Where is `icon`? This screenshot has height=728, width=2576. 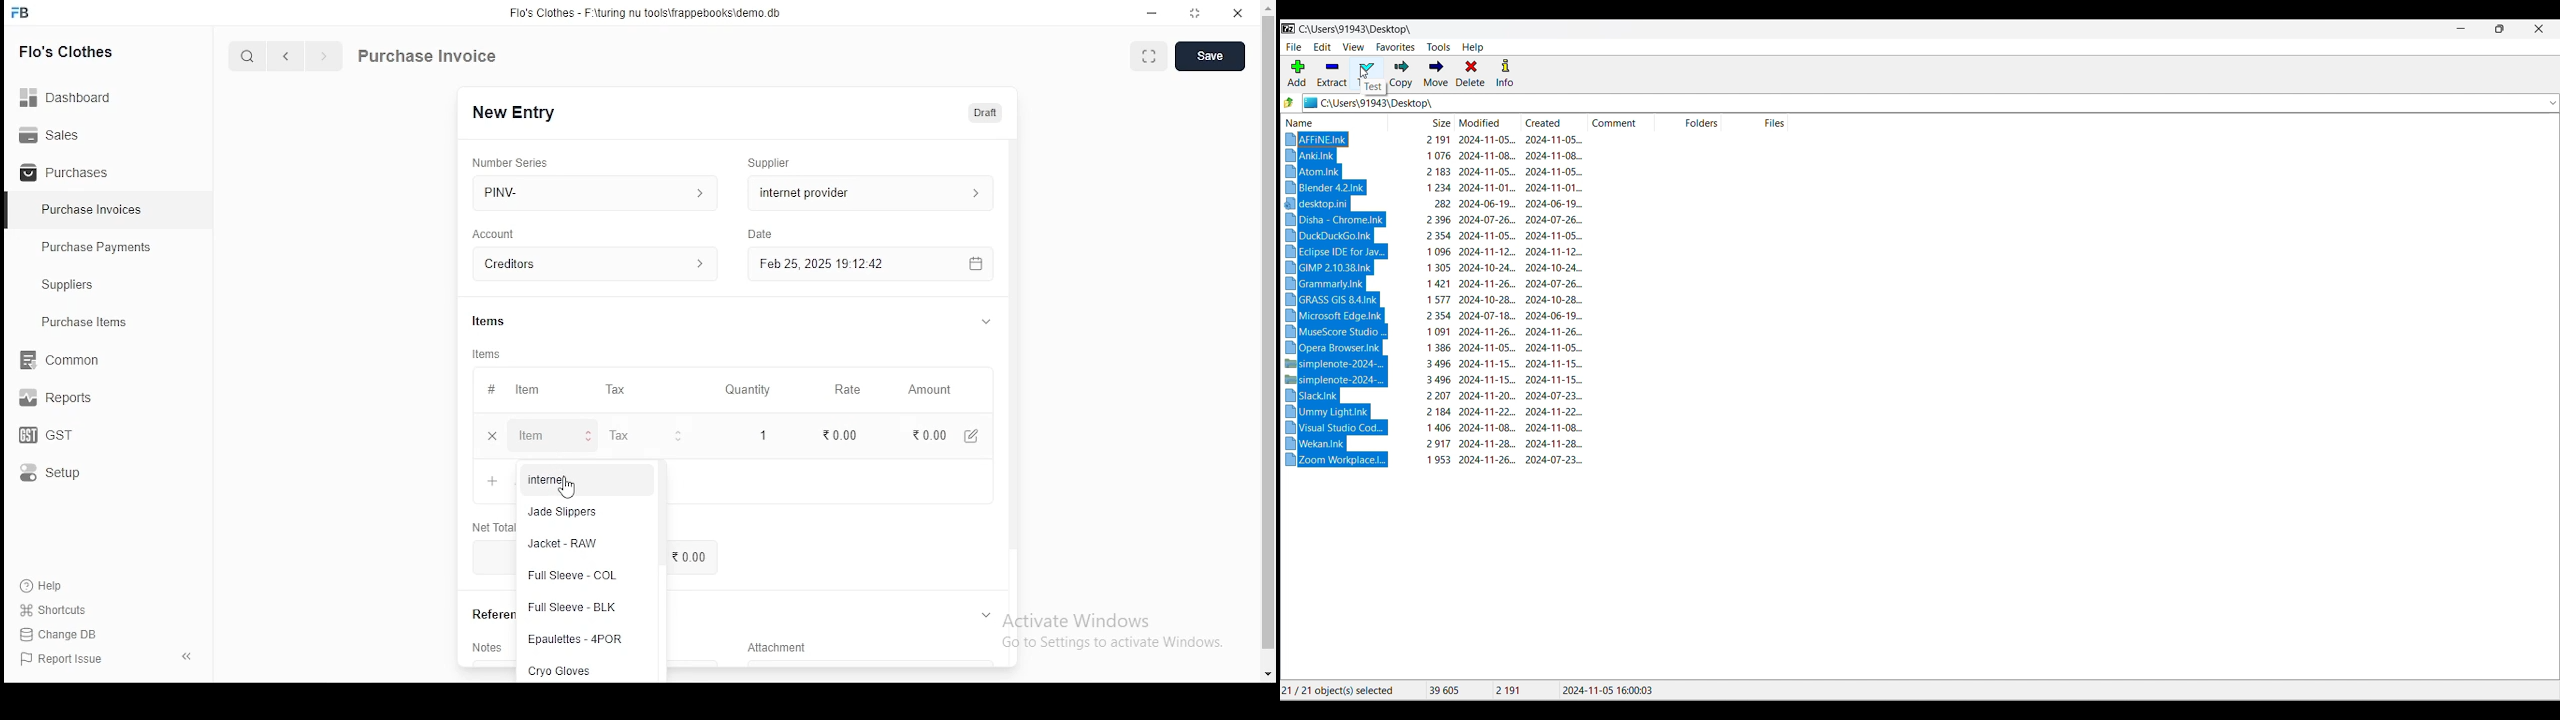
icon is located at coordinates (21, 13).